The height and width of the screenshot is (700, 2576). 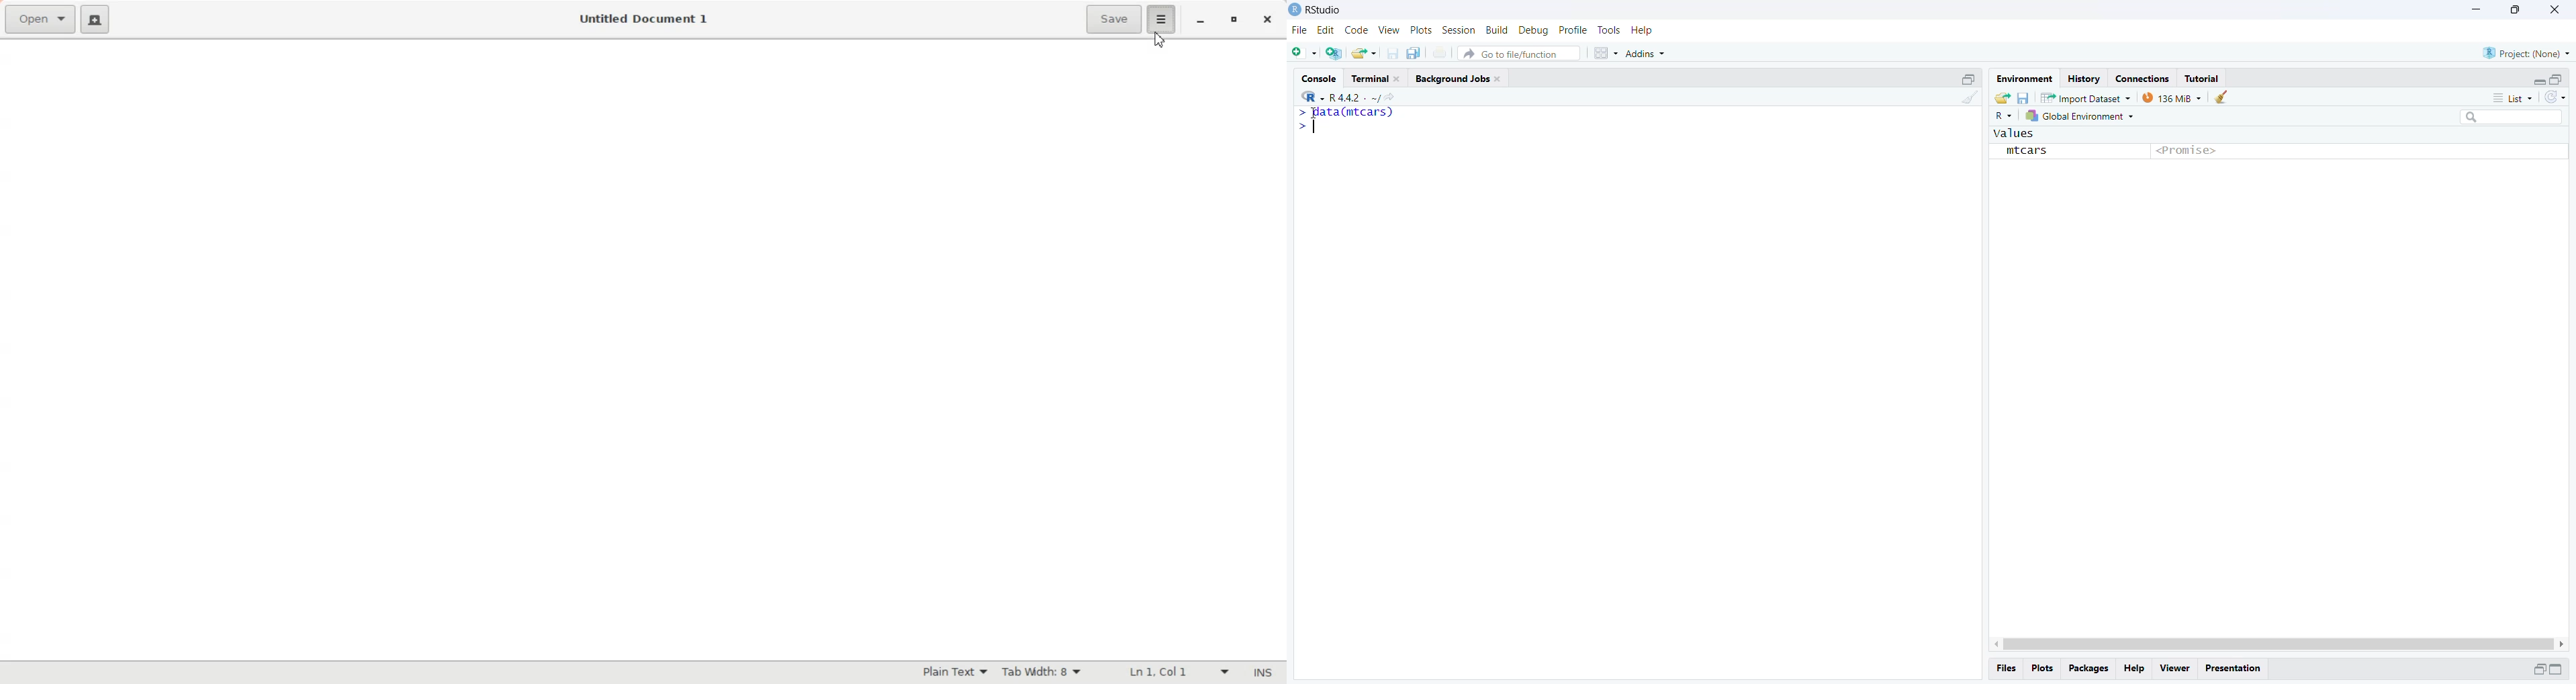 I want to click on Maximize, so click(x=2557, y=78).